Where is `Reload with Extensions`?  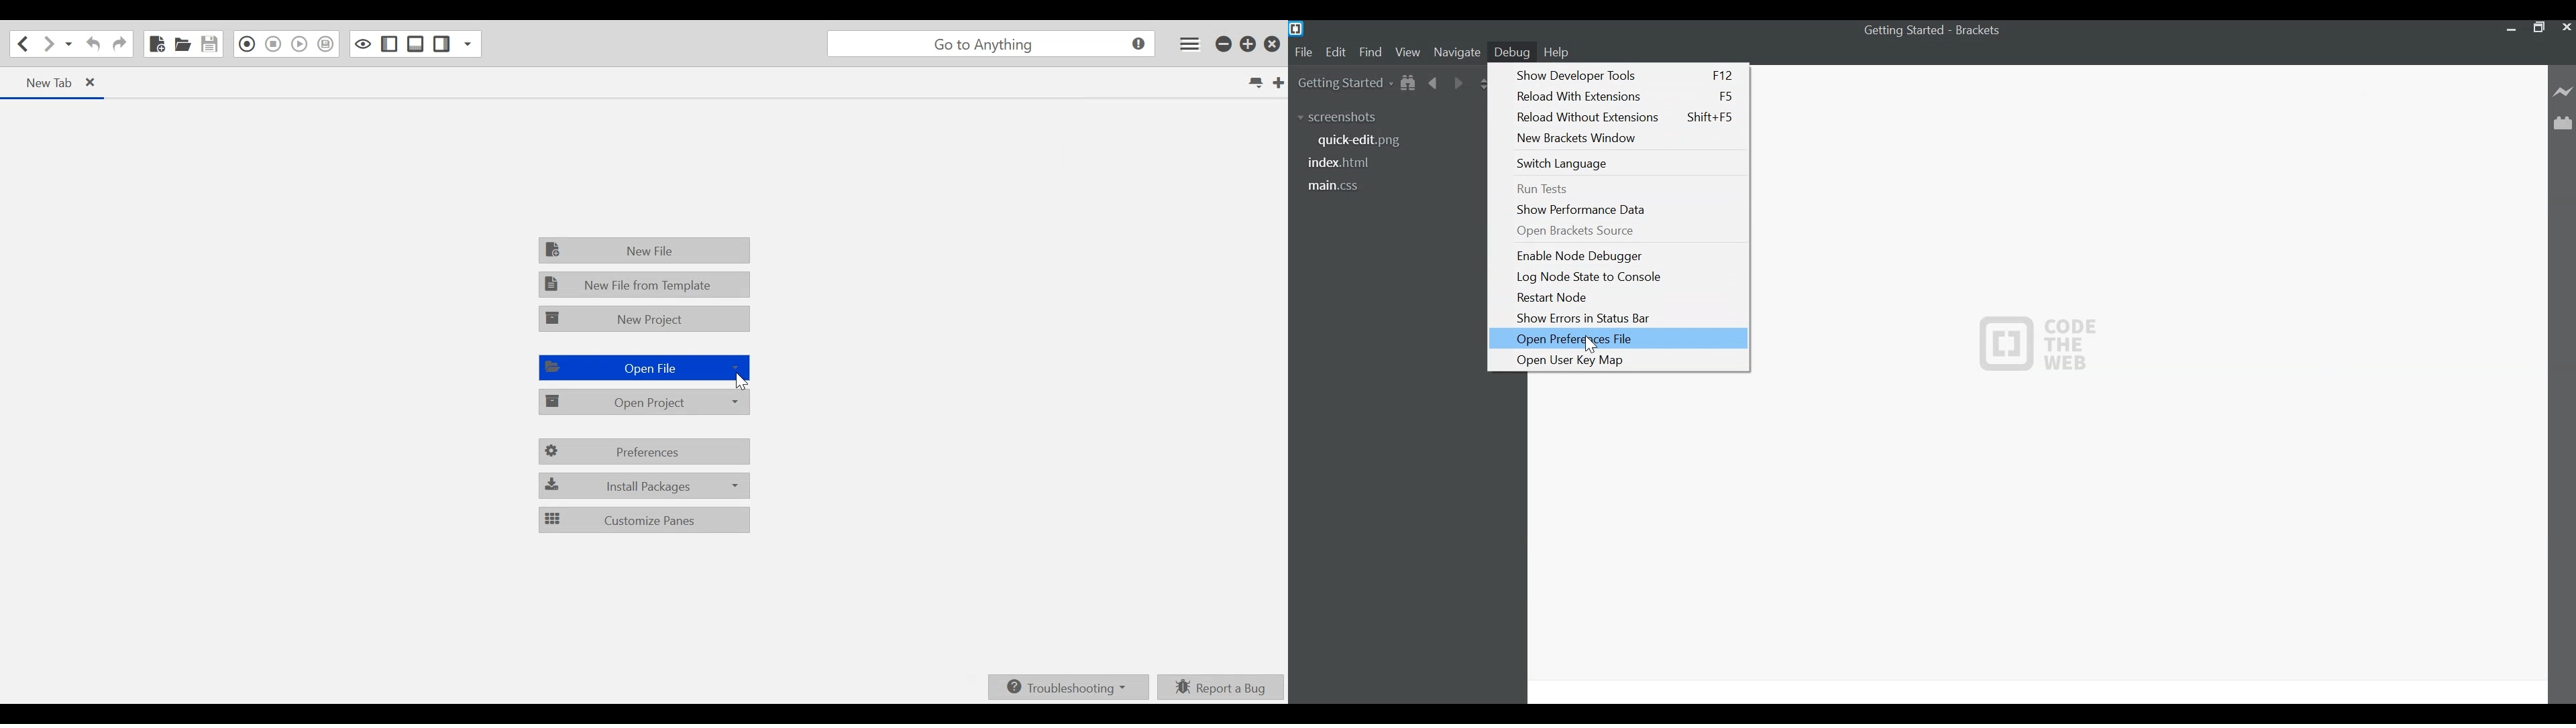
Reload with Extensions is located at coordinates (1625, 97).